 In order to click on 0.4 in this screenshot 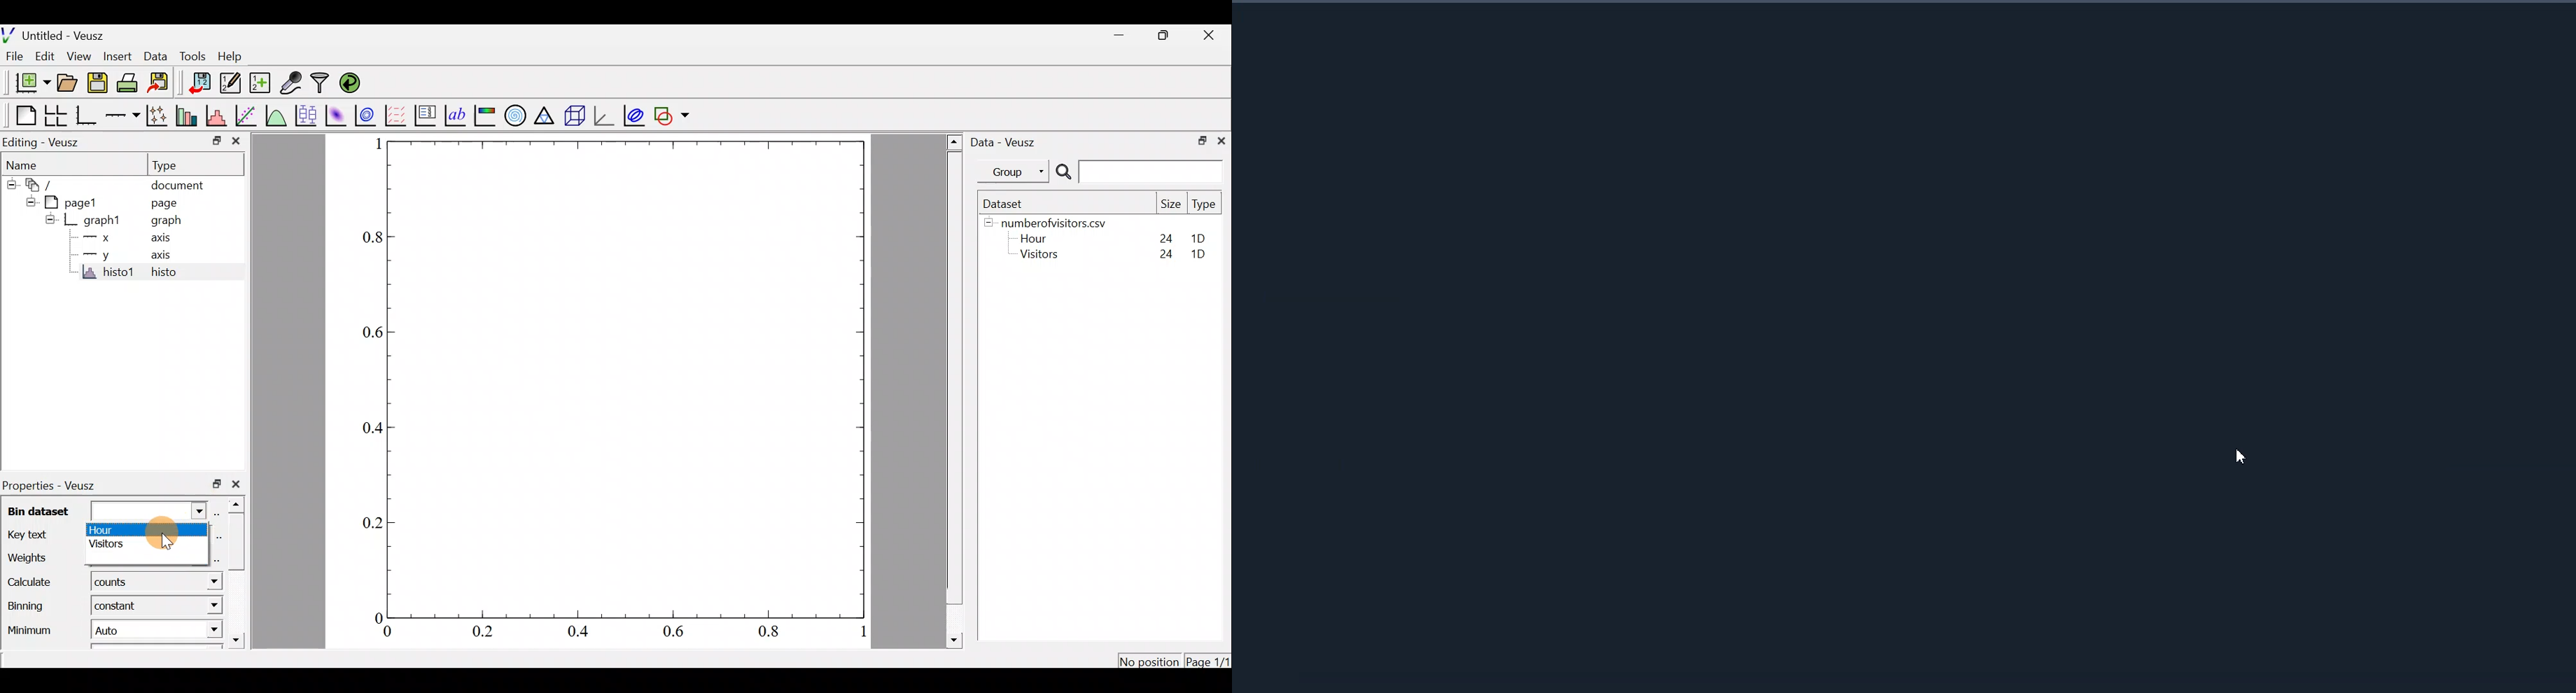, I will do `click(583, 632)`.